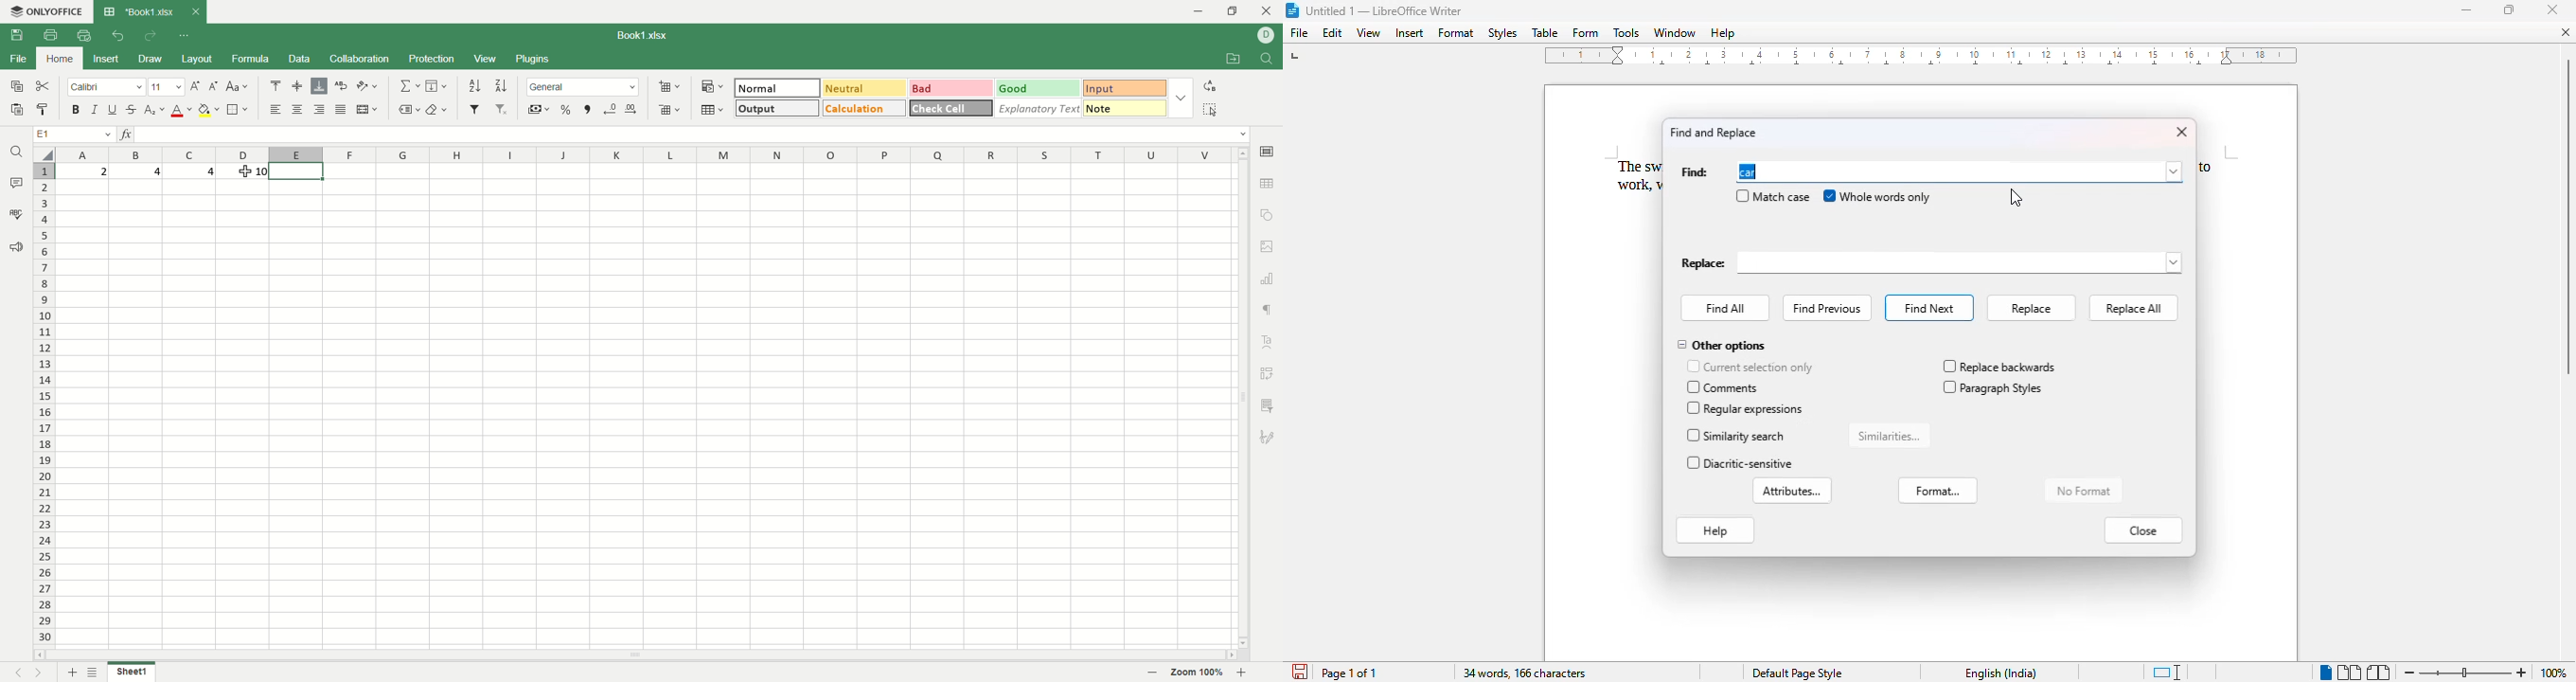 This screenshot has width=2576, height=700. Describe the element at coordinates (587, 108) in the screenshot. I see `comma style` at that location.